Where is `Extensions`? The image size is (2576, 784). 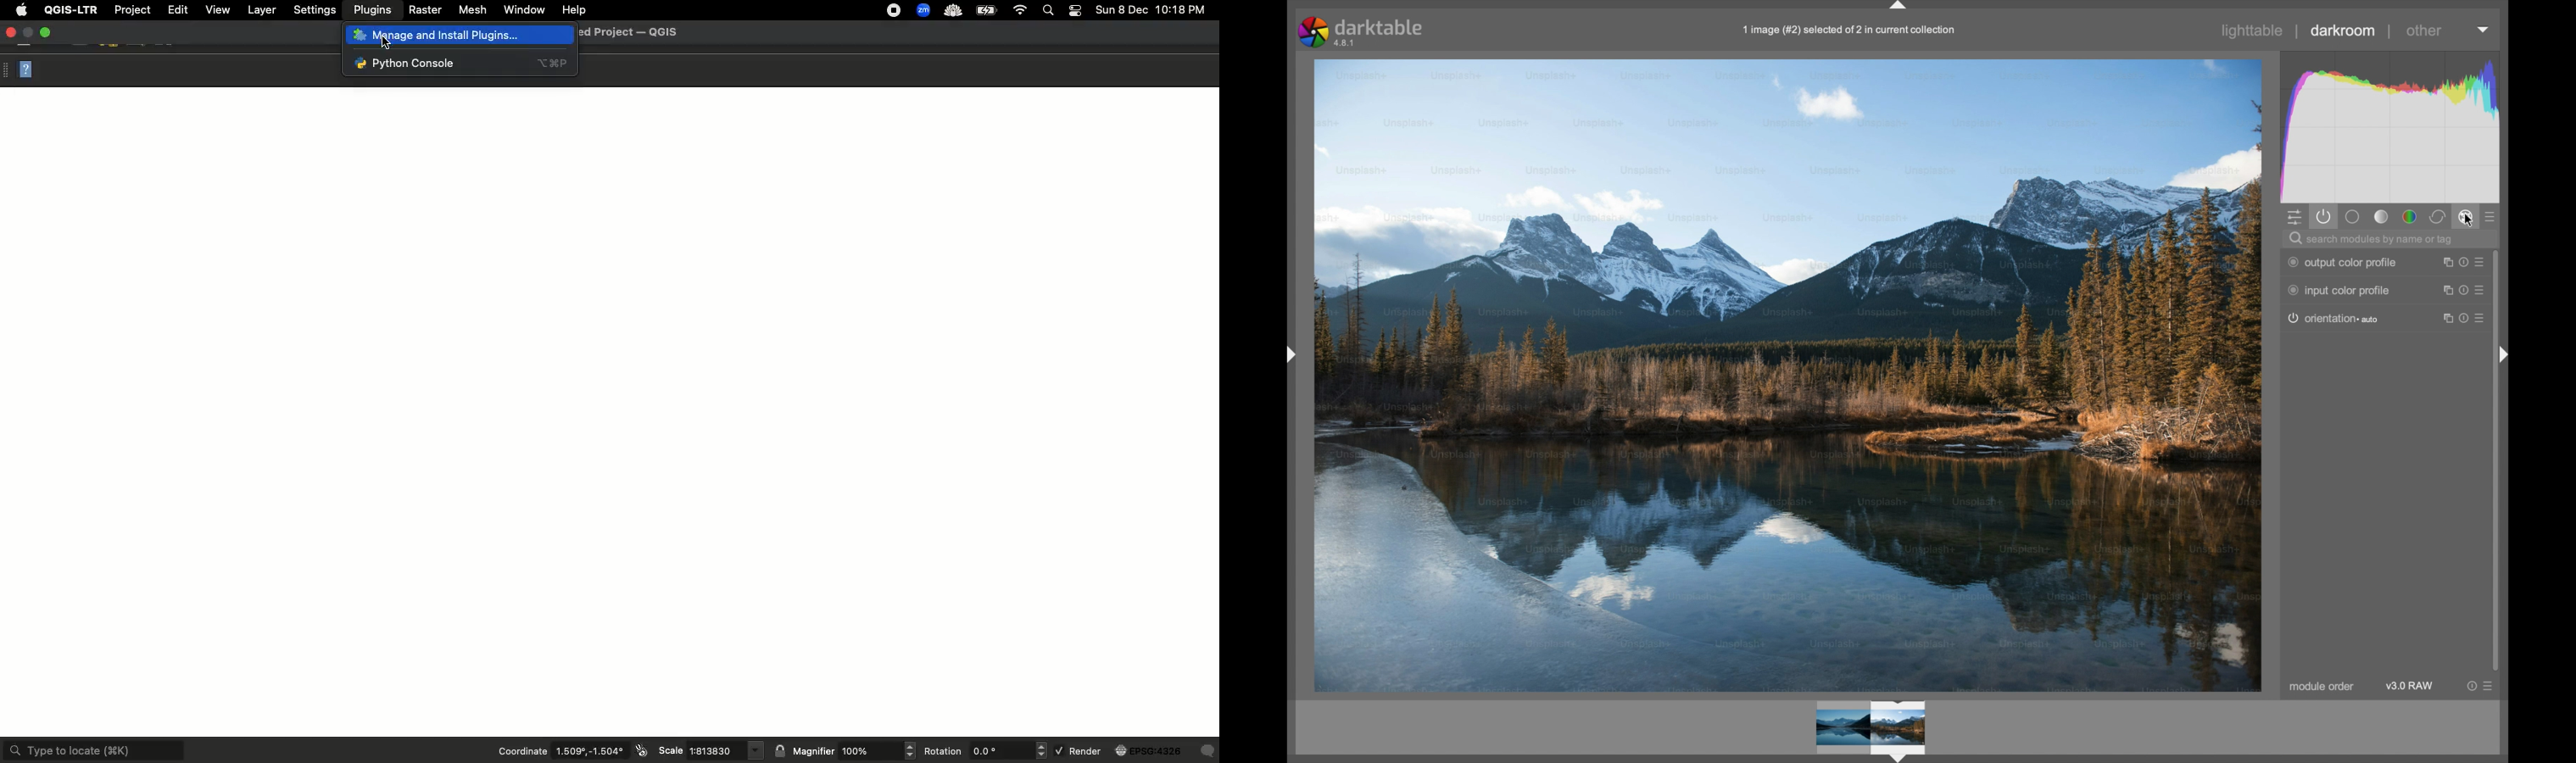
Extensions is located at coordinates (940, 10).